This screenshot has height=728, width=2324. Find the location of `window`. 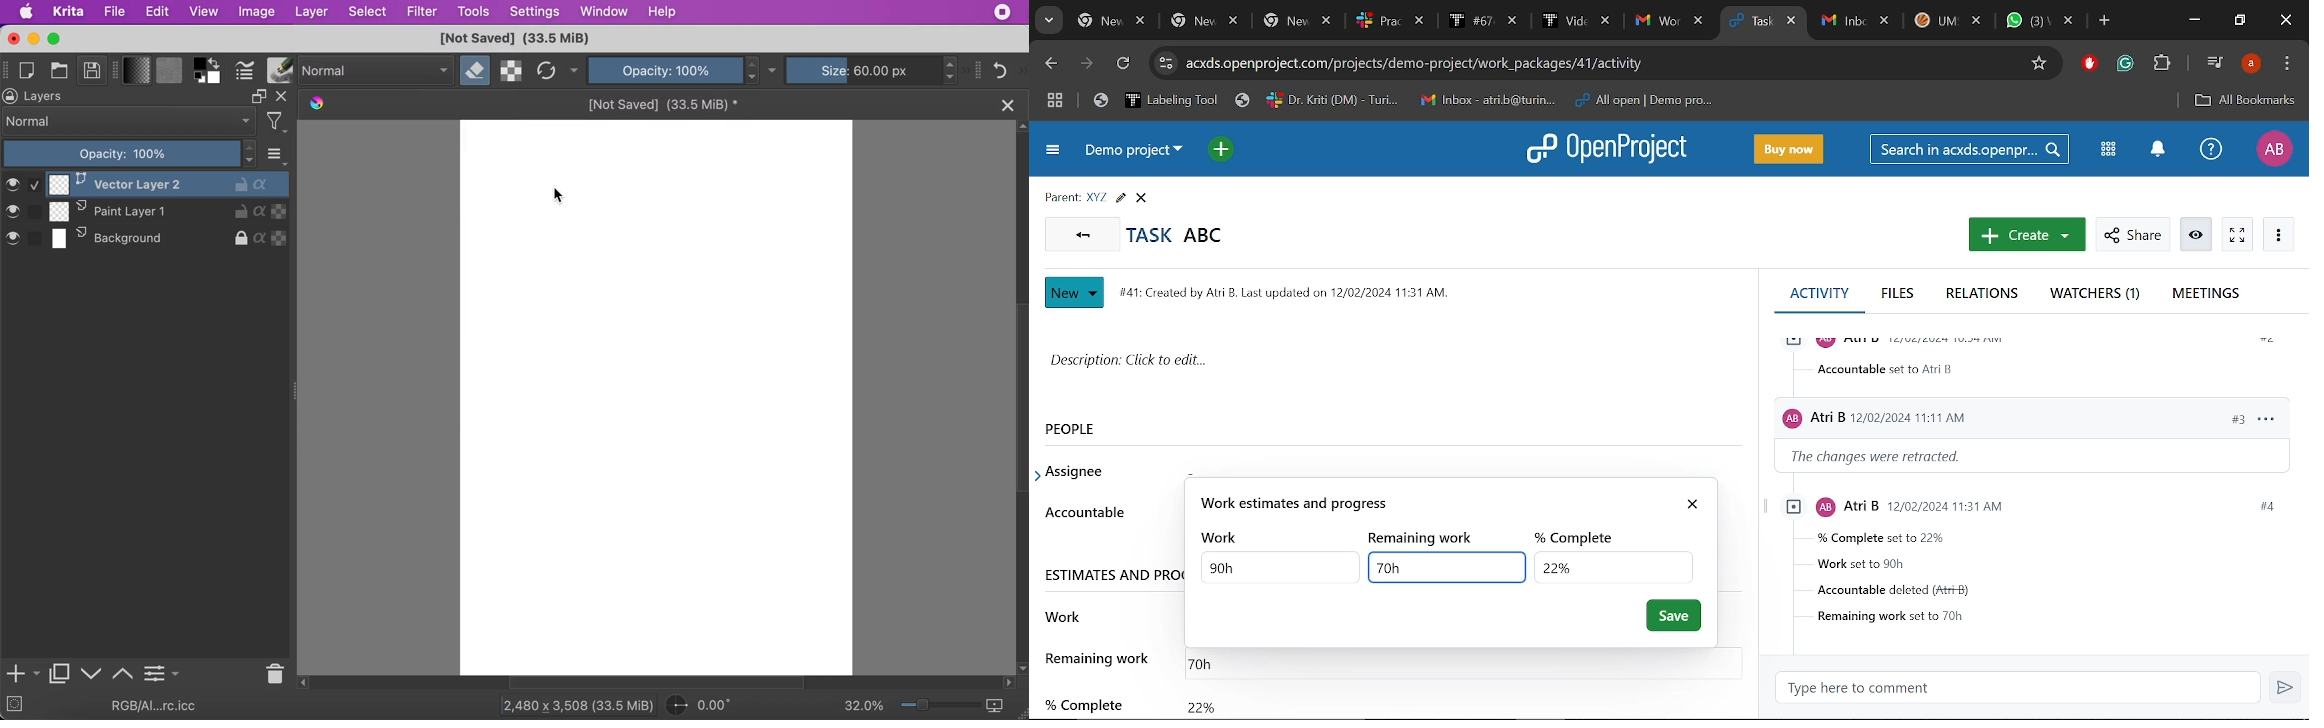

window is located at coordinates (603, 13).